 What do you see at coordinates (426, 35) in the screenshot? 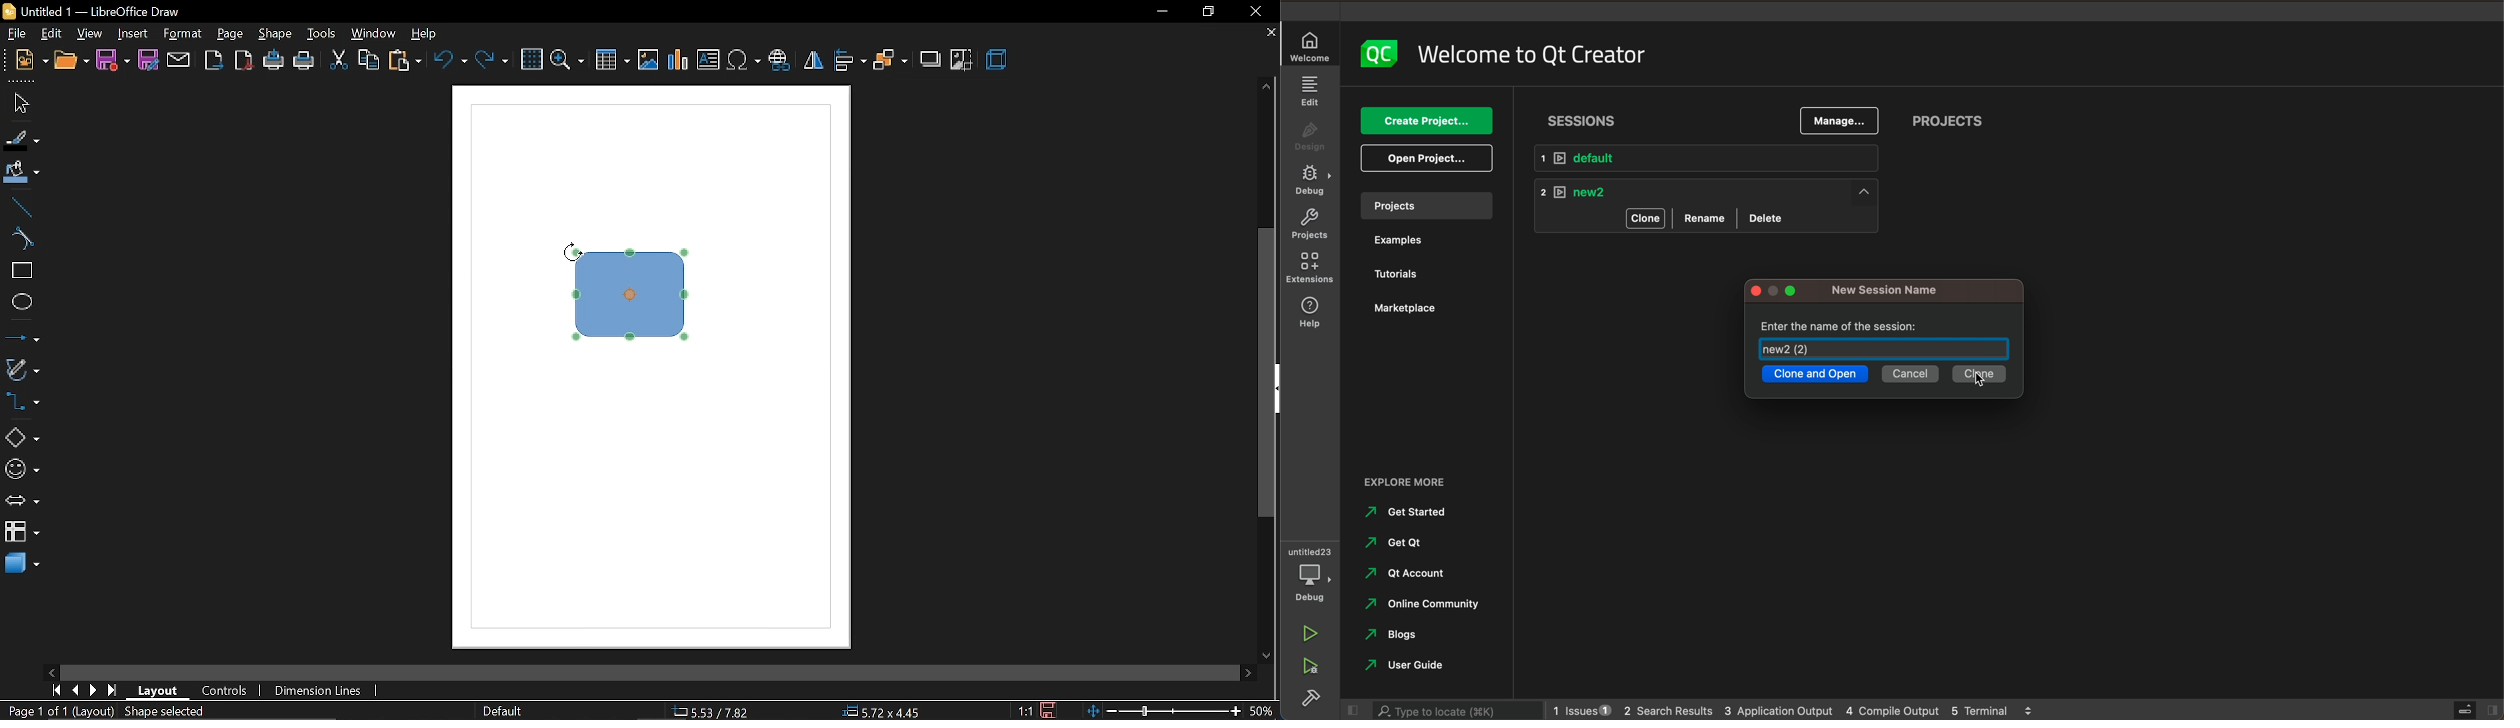
I see `help` at bounding box center [426, 35].